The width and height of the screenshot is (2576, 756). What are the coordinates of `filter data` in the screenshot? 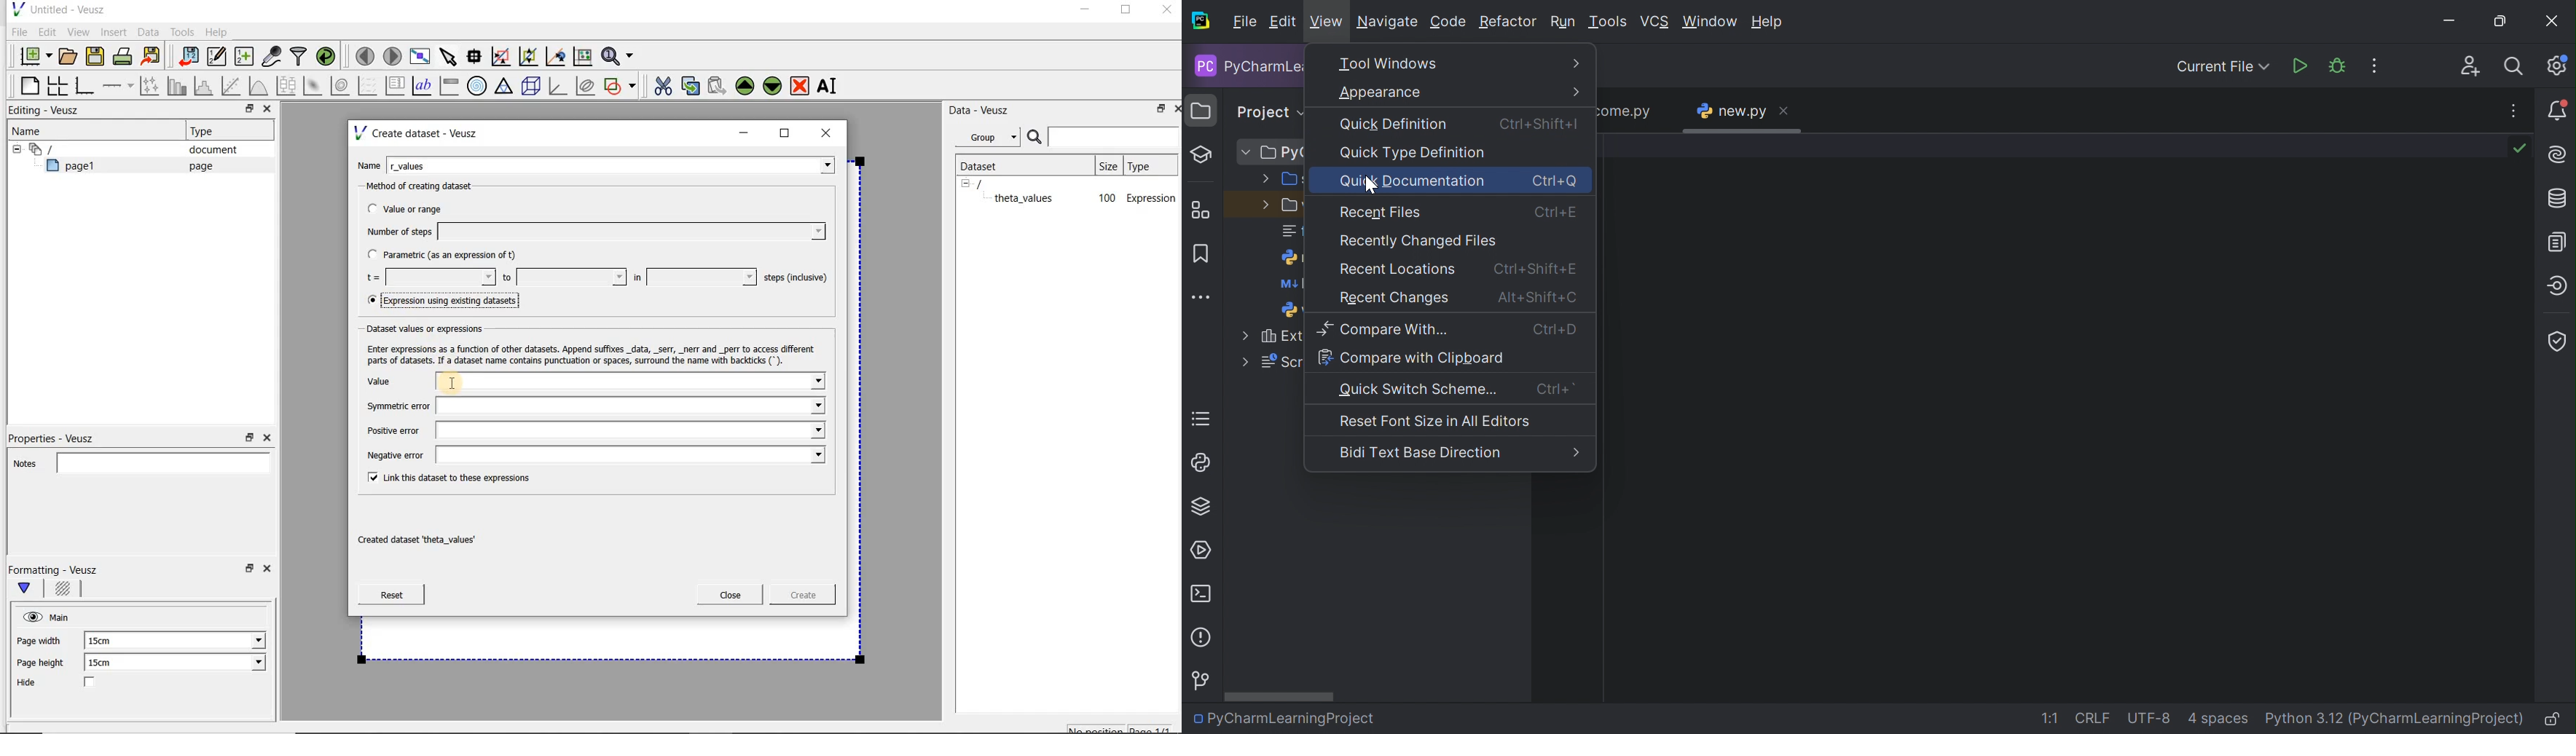 It's located at (299, 58).